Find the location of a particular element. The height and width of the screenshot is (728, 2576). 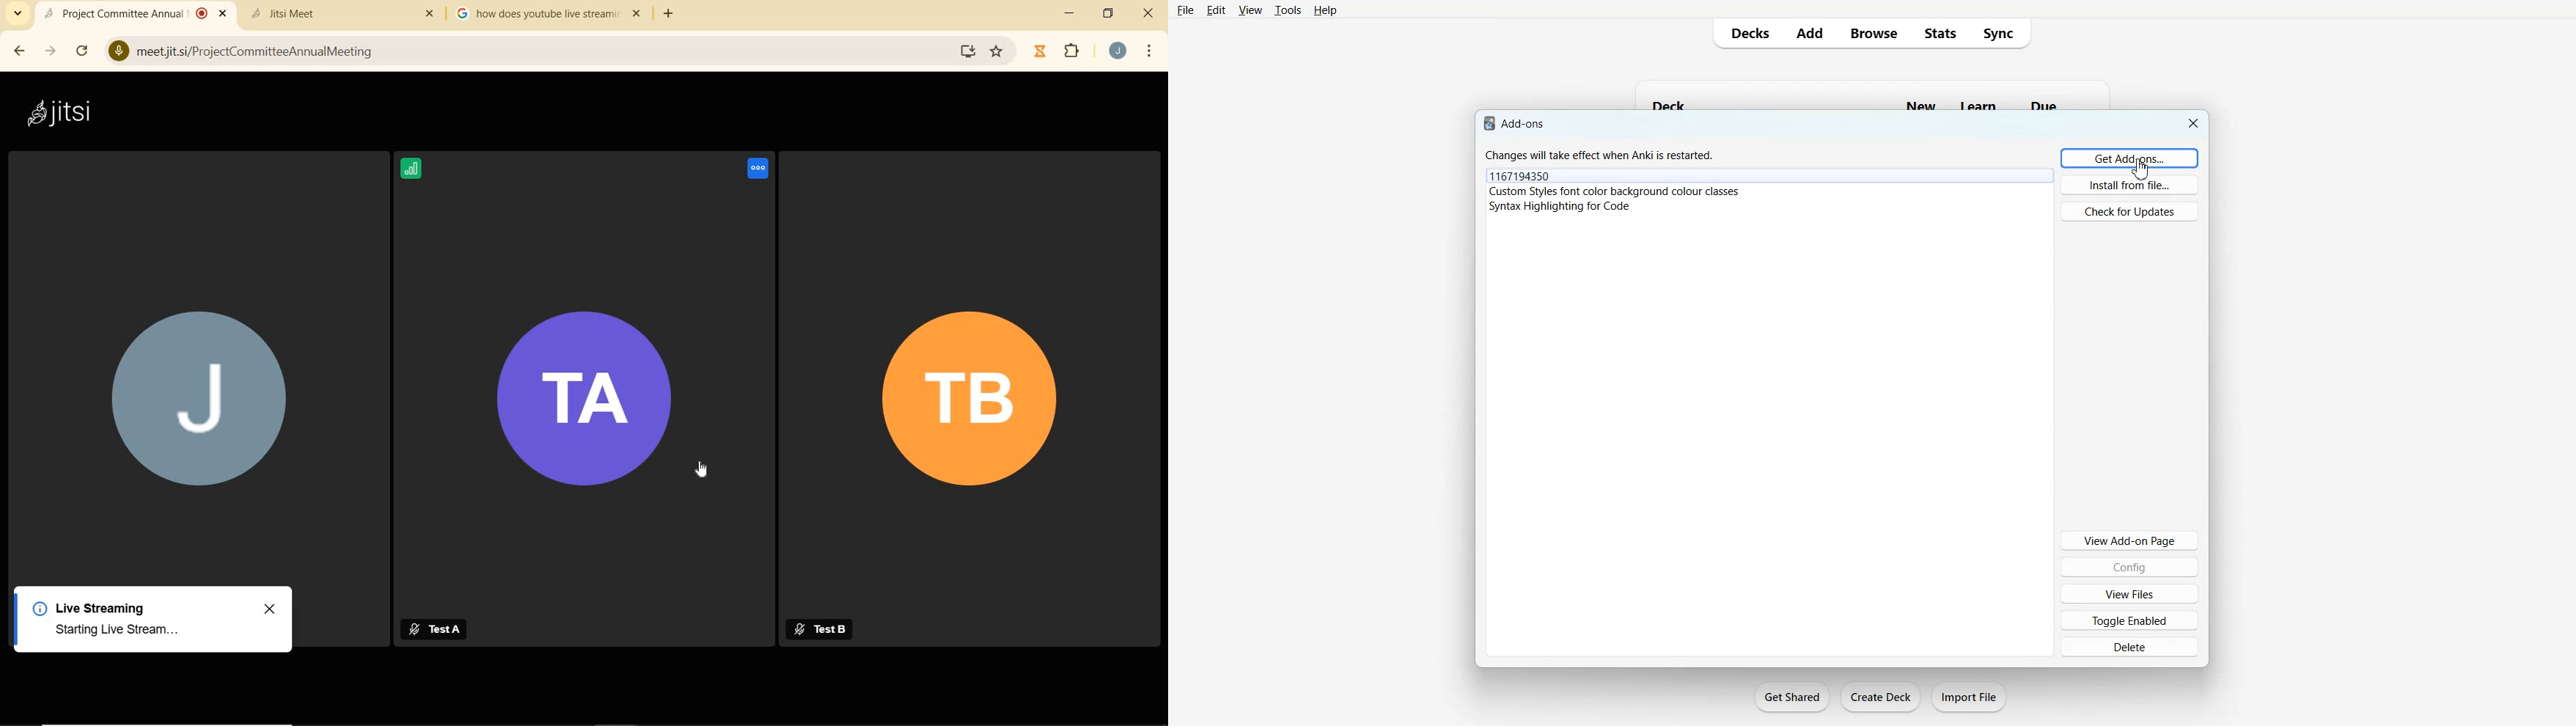

TB is located at coordinates (985, 405).